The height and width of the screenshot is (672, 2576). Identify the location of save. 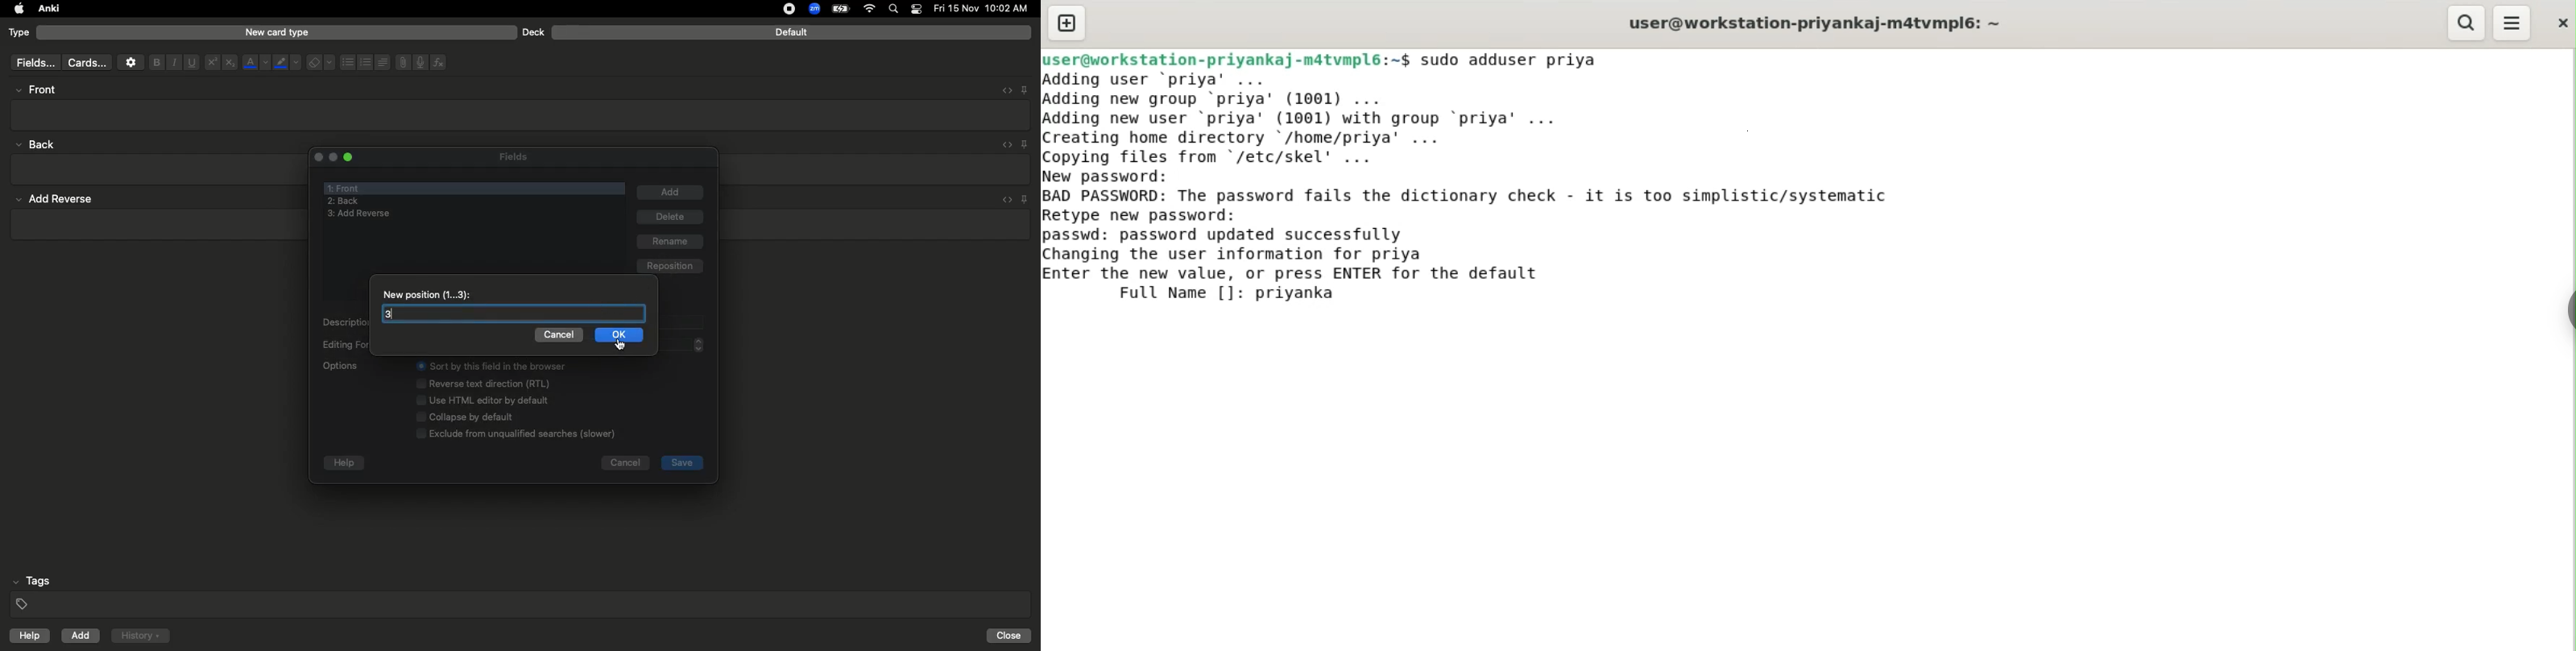
(683, 463).